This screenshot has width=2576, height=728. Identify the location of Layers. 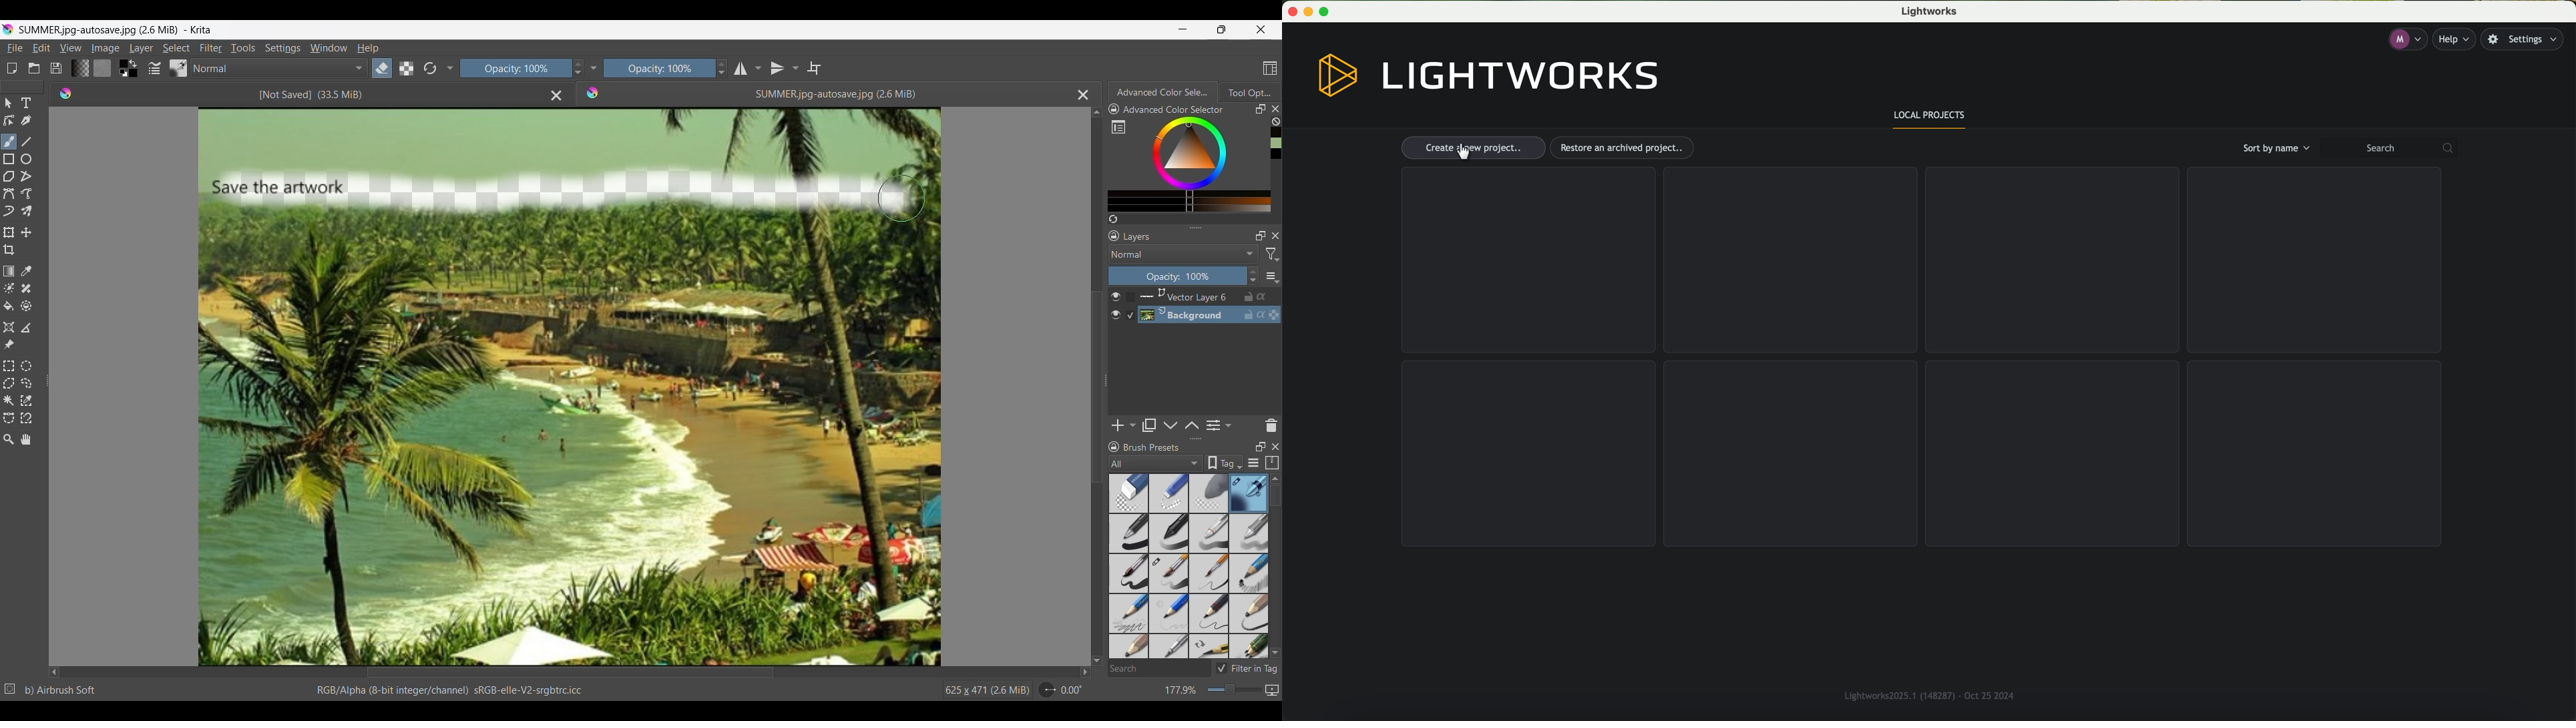
(1140, 236).